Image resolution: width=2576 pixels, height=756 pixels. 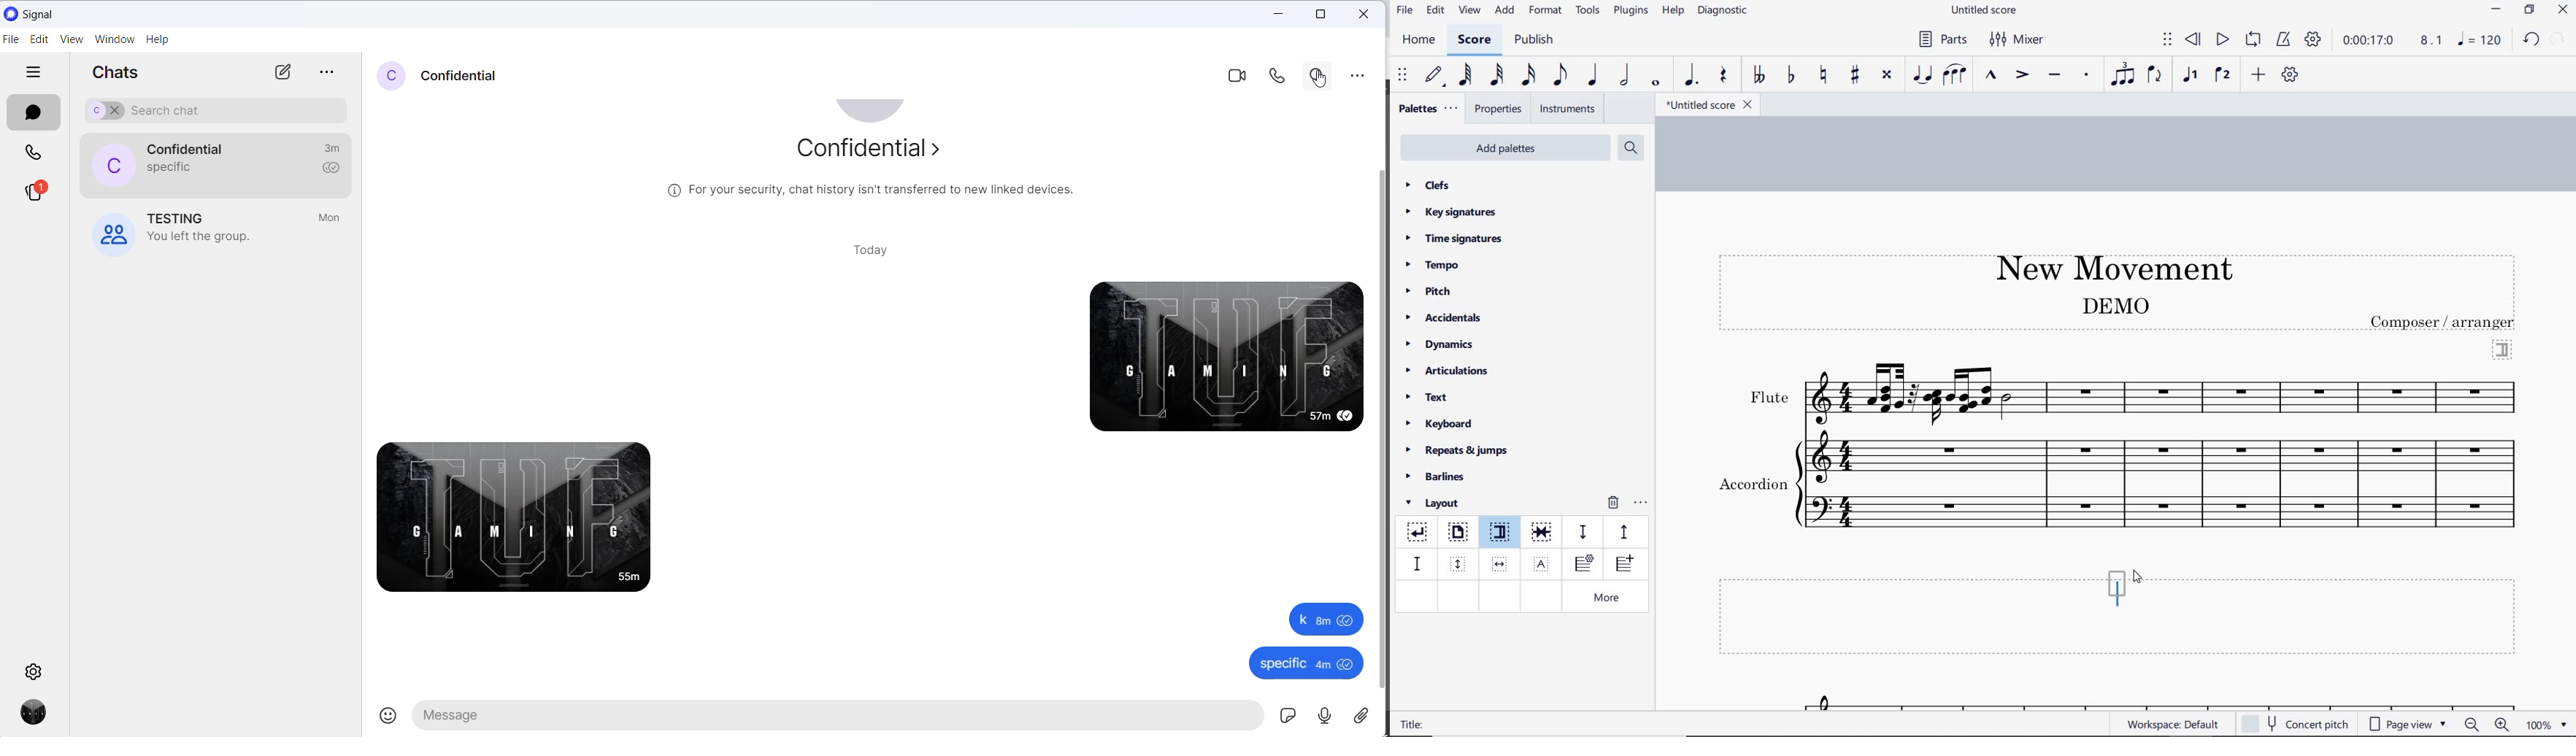 I want to click on metronome, so click(x=2282, y=40).